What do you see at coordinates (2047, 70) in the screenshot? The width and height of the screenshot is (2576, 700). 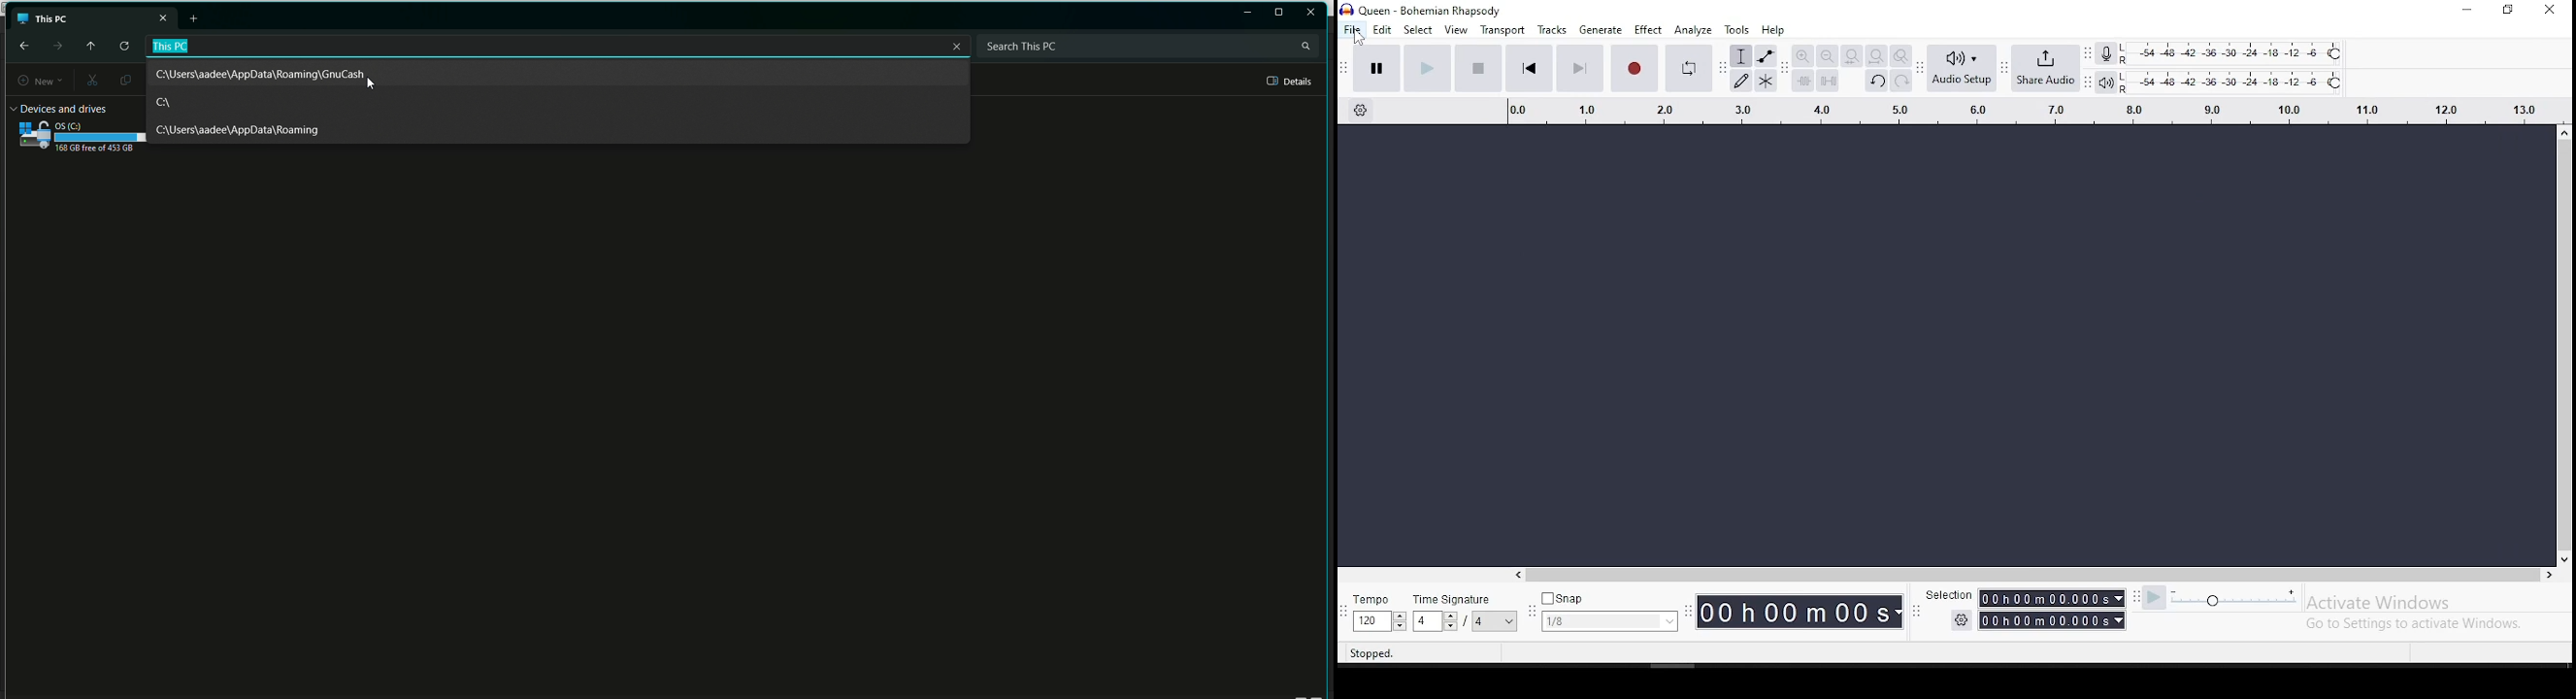 I see `share audio` at bounding box center [2047, 70].